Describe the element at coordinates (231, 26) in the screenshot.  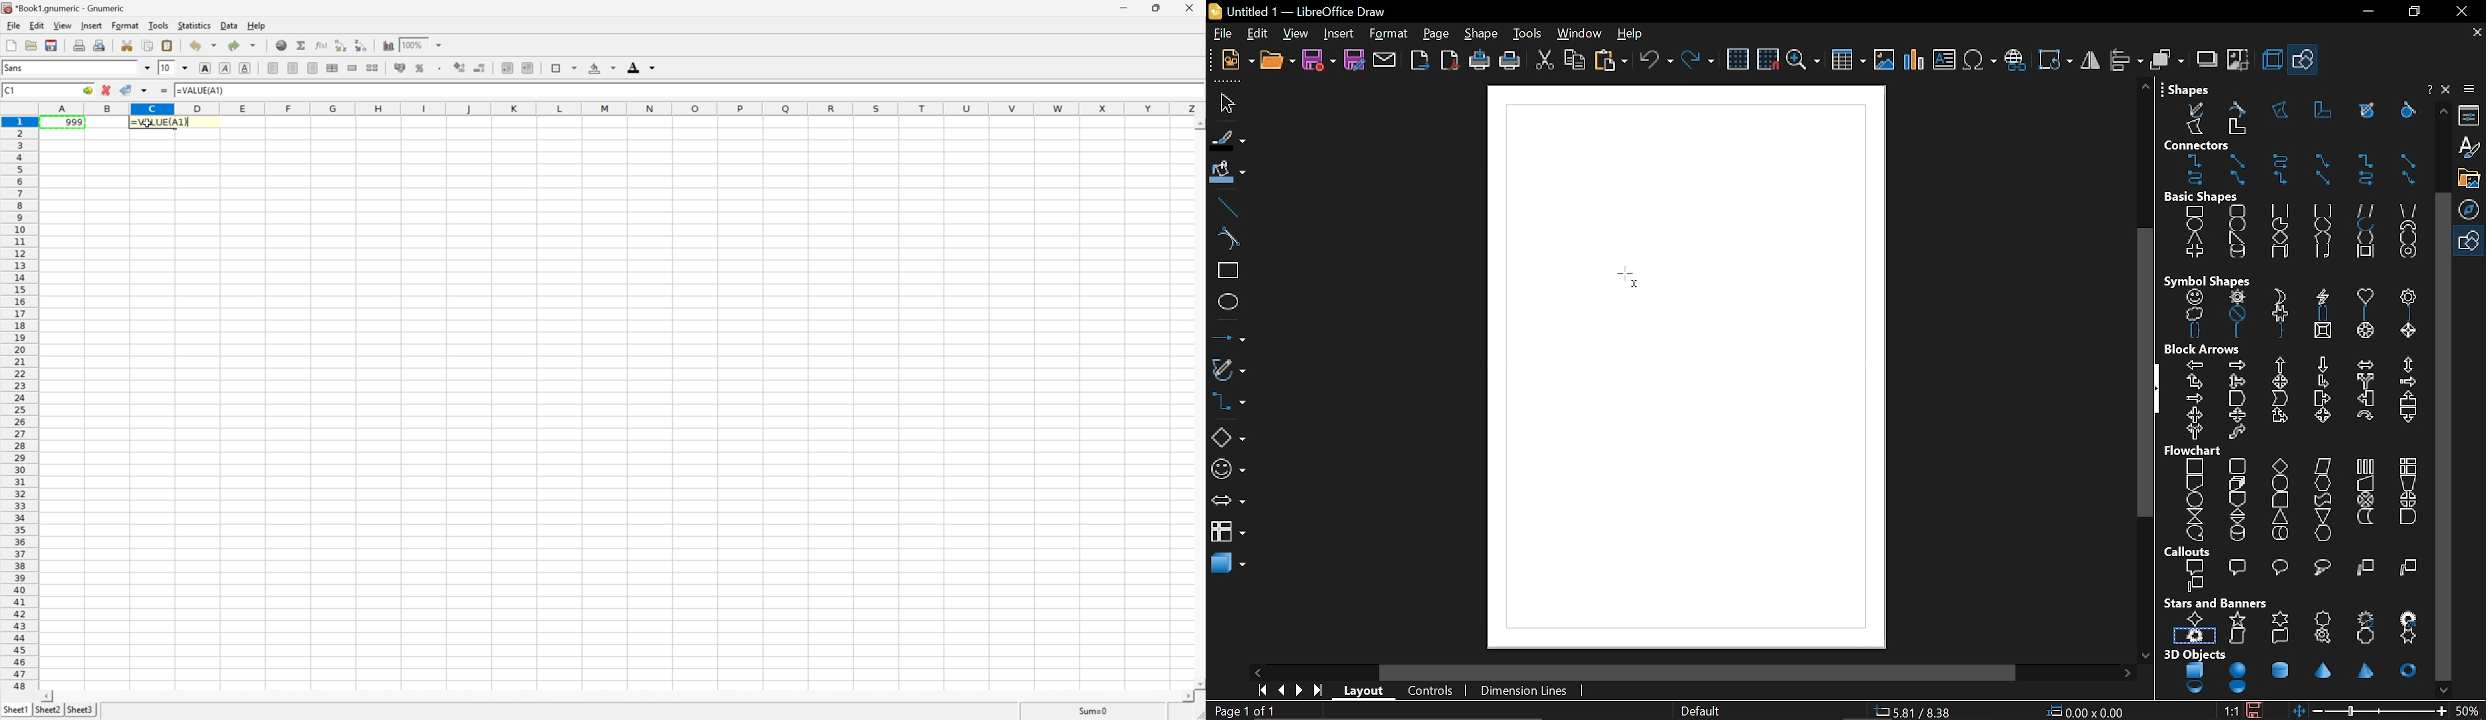
I see `data` at that location.